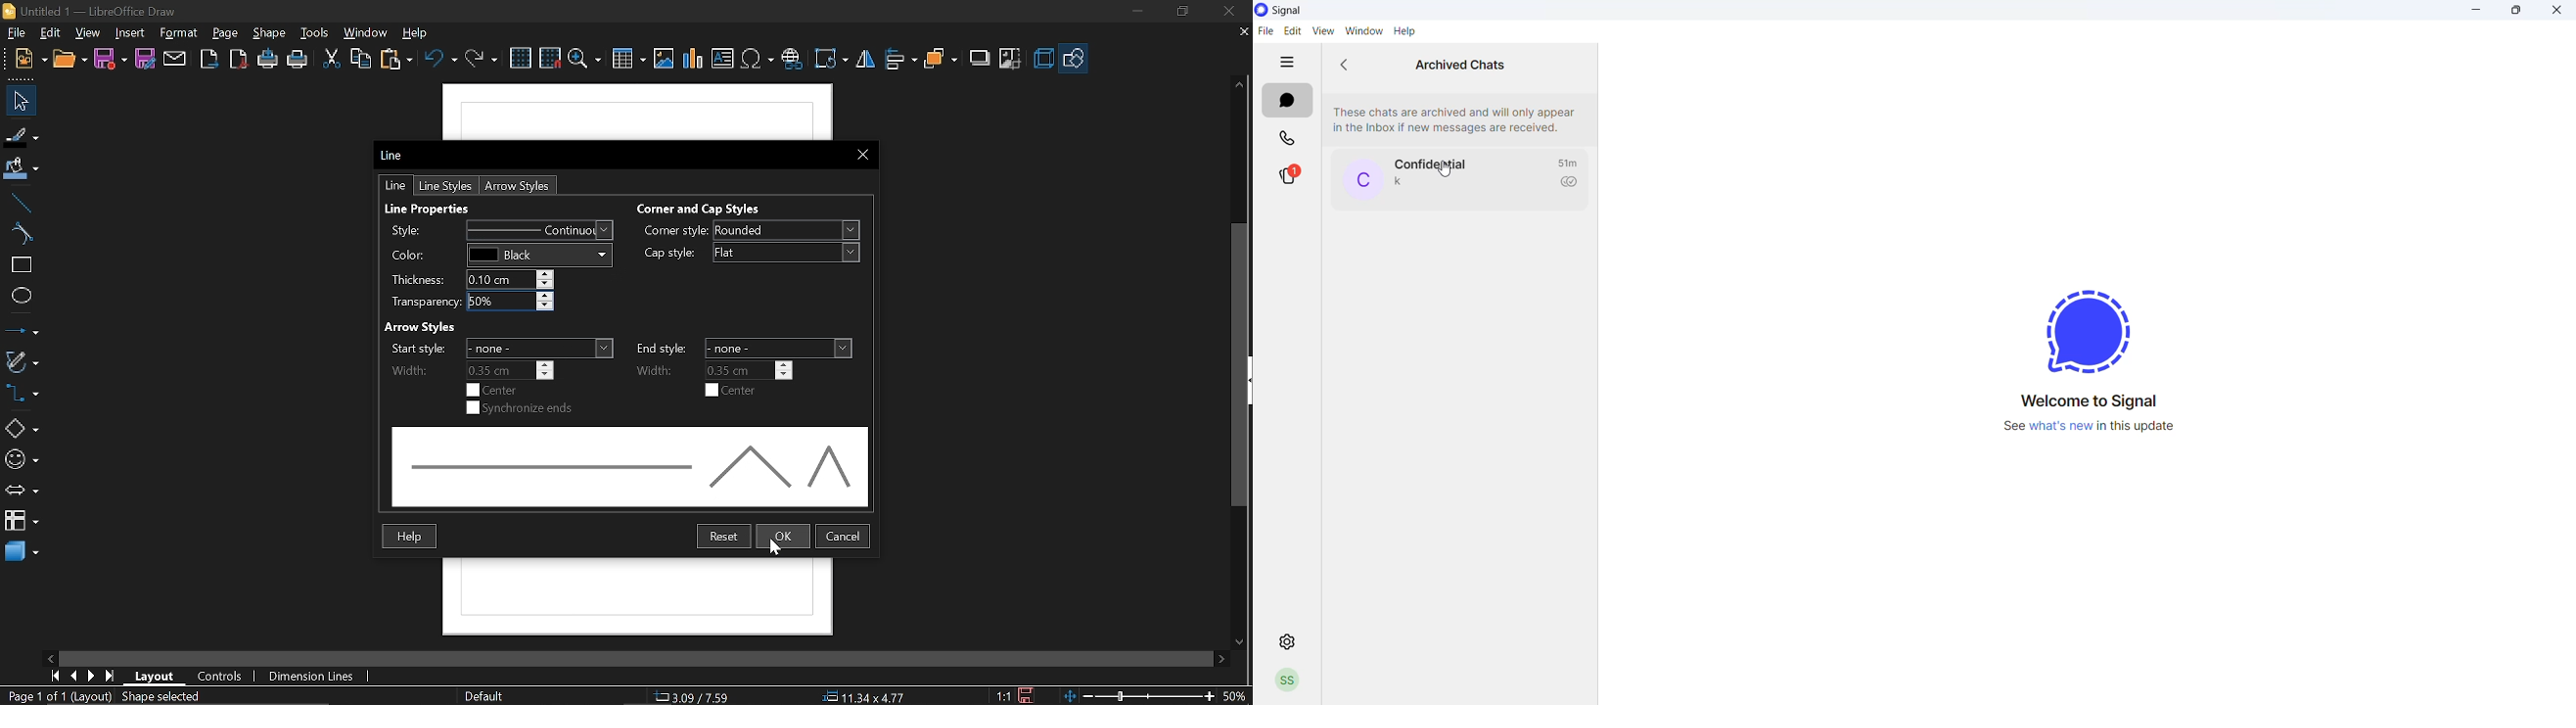  Describe the element at coordinates (722, 537) in the screenshot. I see `reset` at that location.